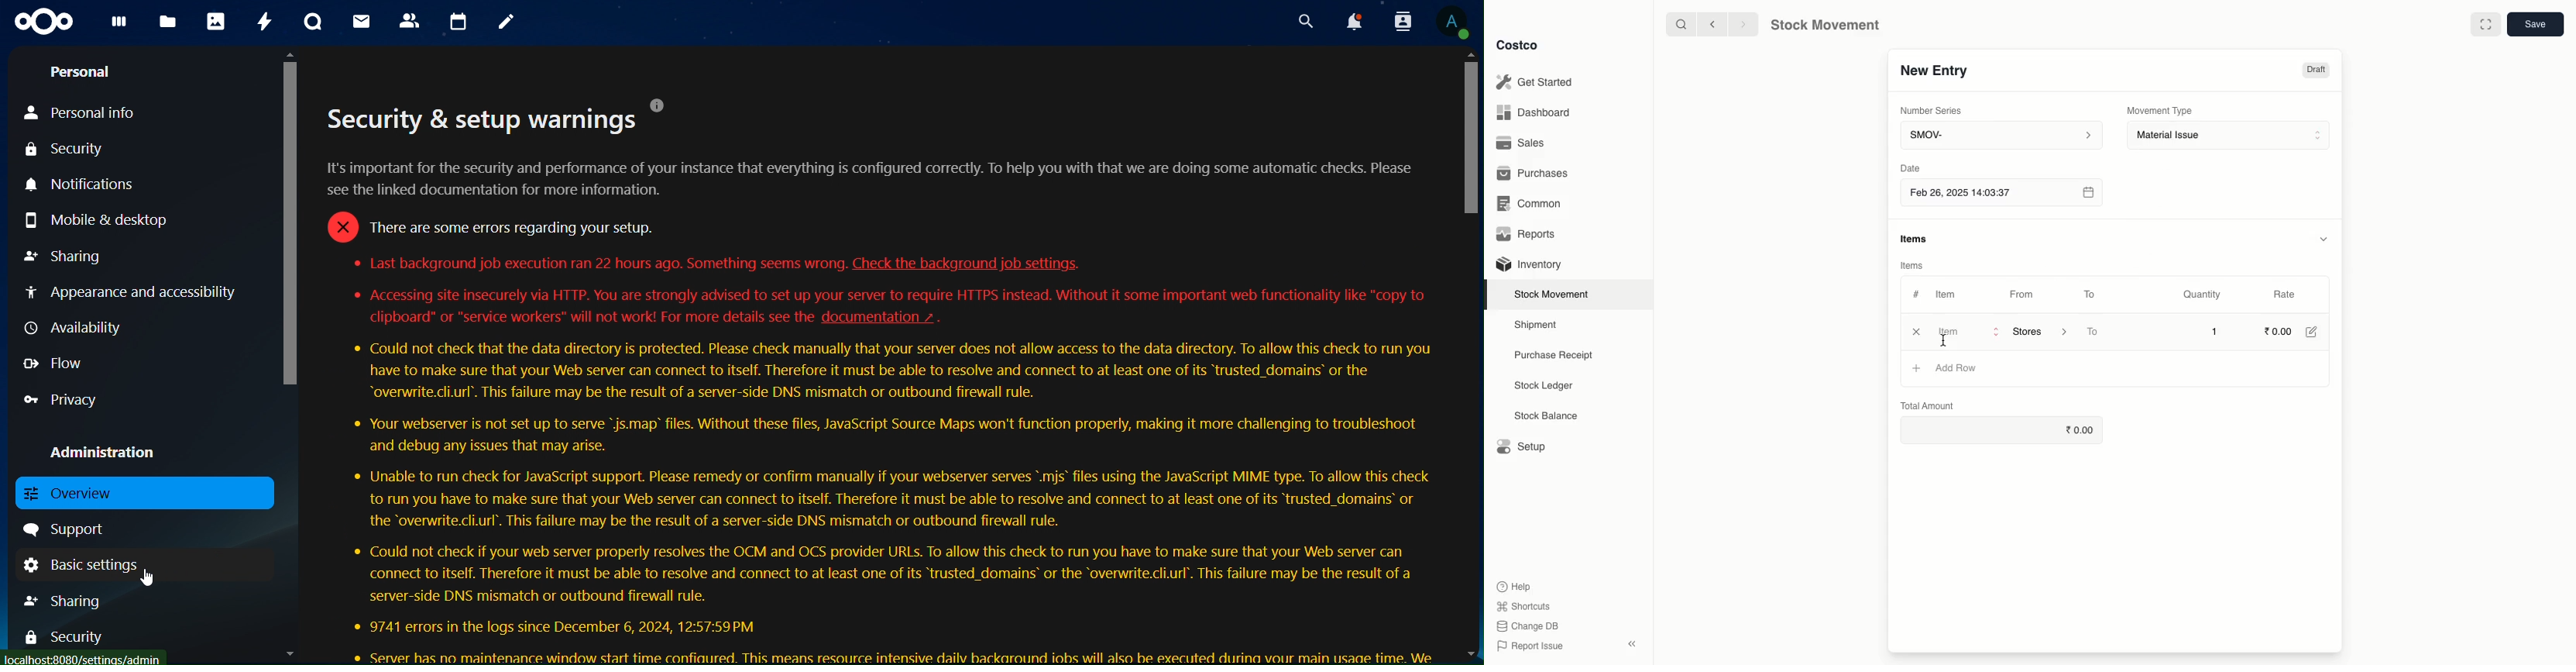 This screenshot has width=2576, height=672. I want to click on Setup, so click(1520, 445).